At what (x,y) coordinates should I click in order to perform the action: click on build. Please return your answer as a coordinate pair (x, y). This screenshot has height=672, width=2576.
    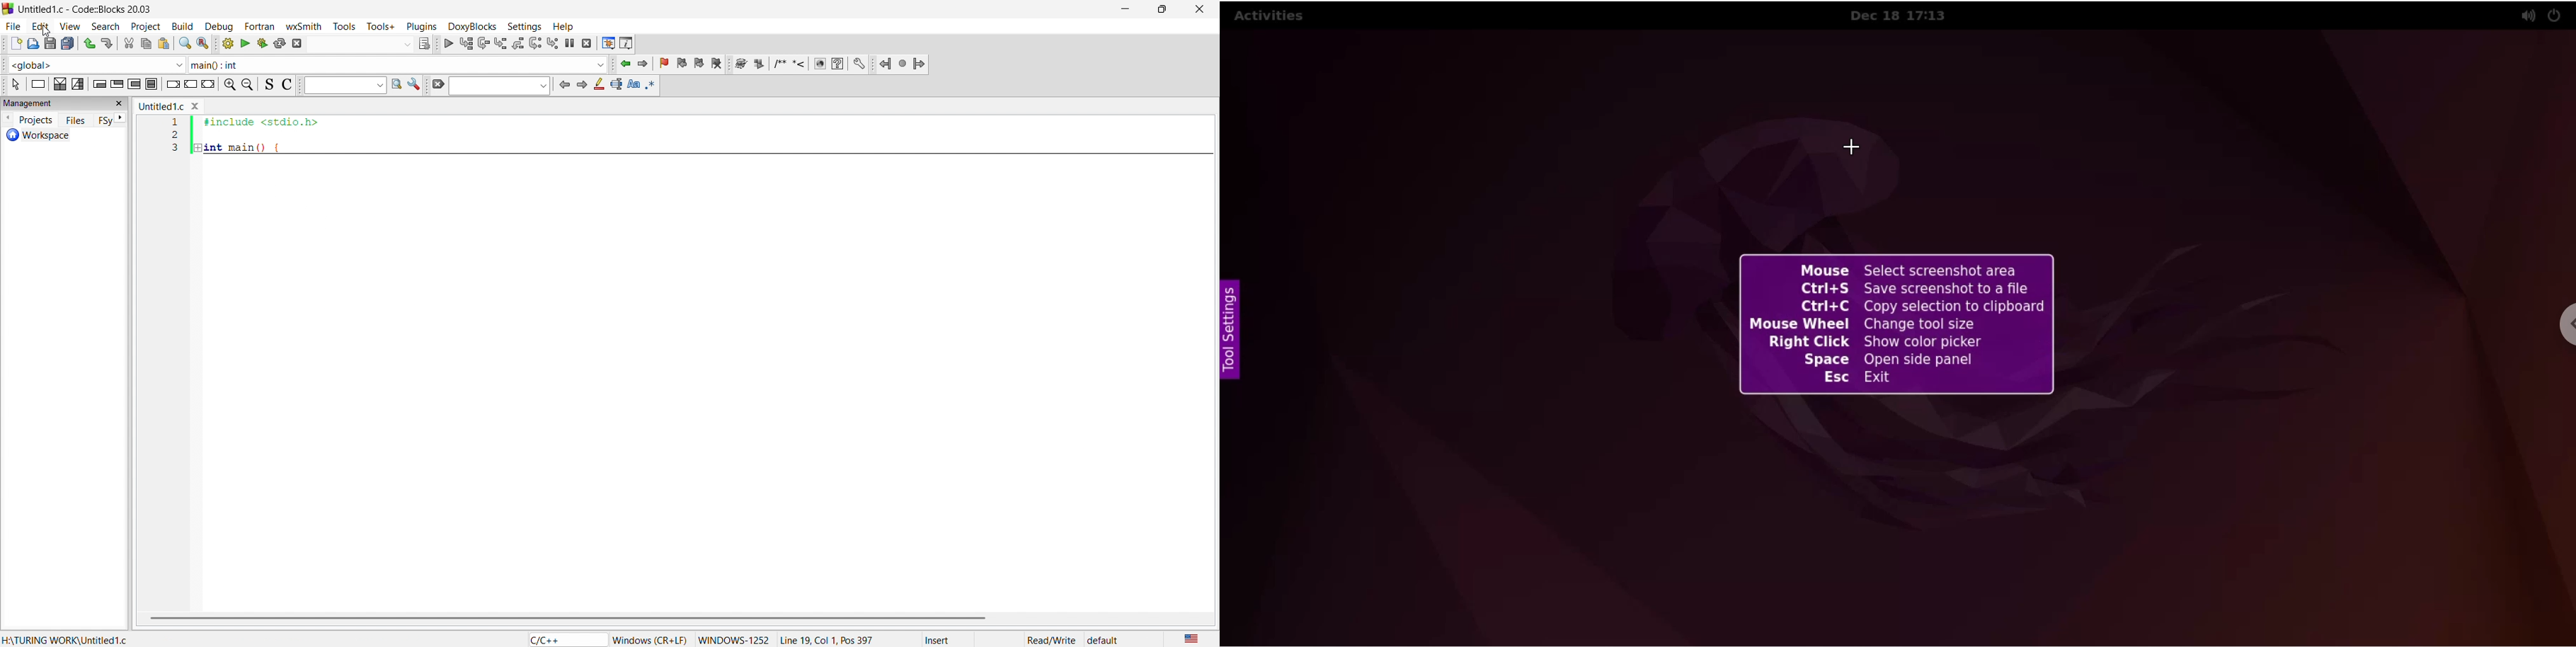
    Looking at the image, I should click on (181, 25).